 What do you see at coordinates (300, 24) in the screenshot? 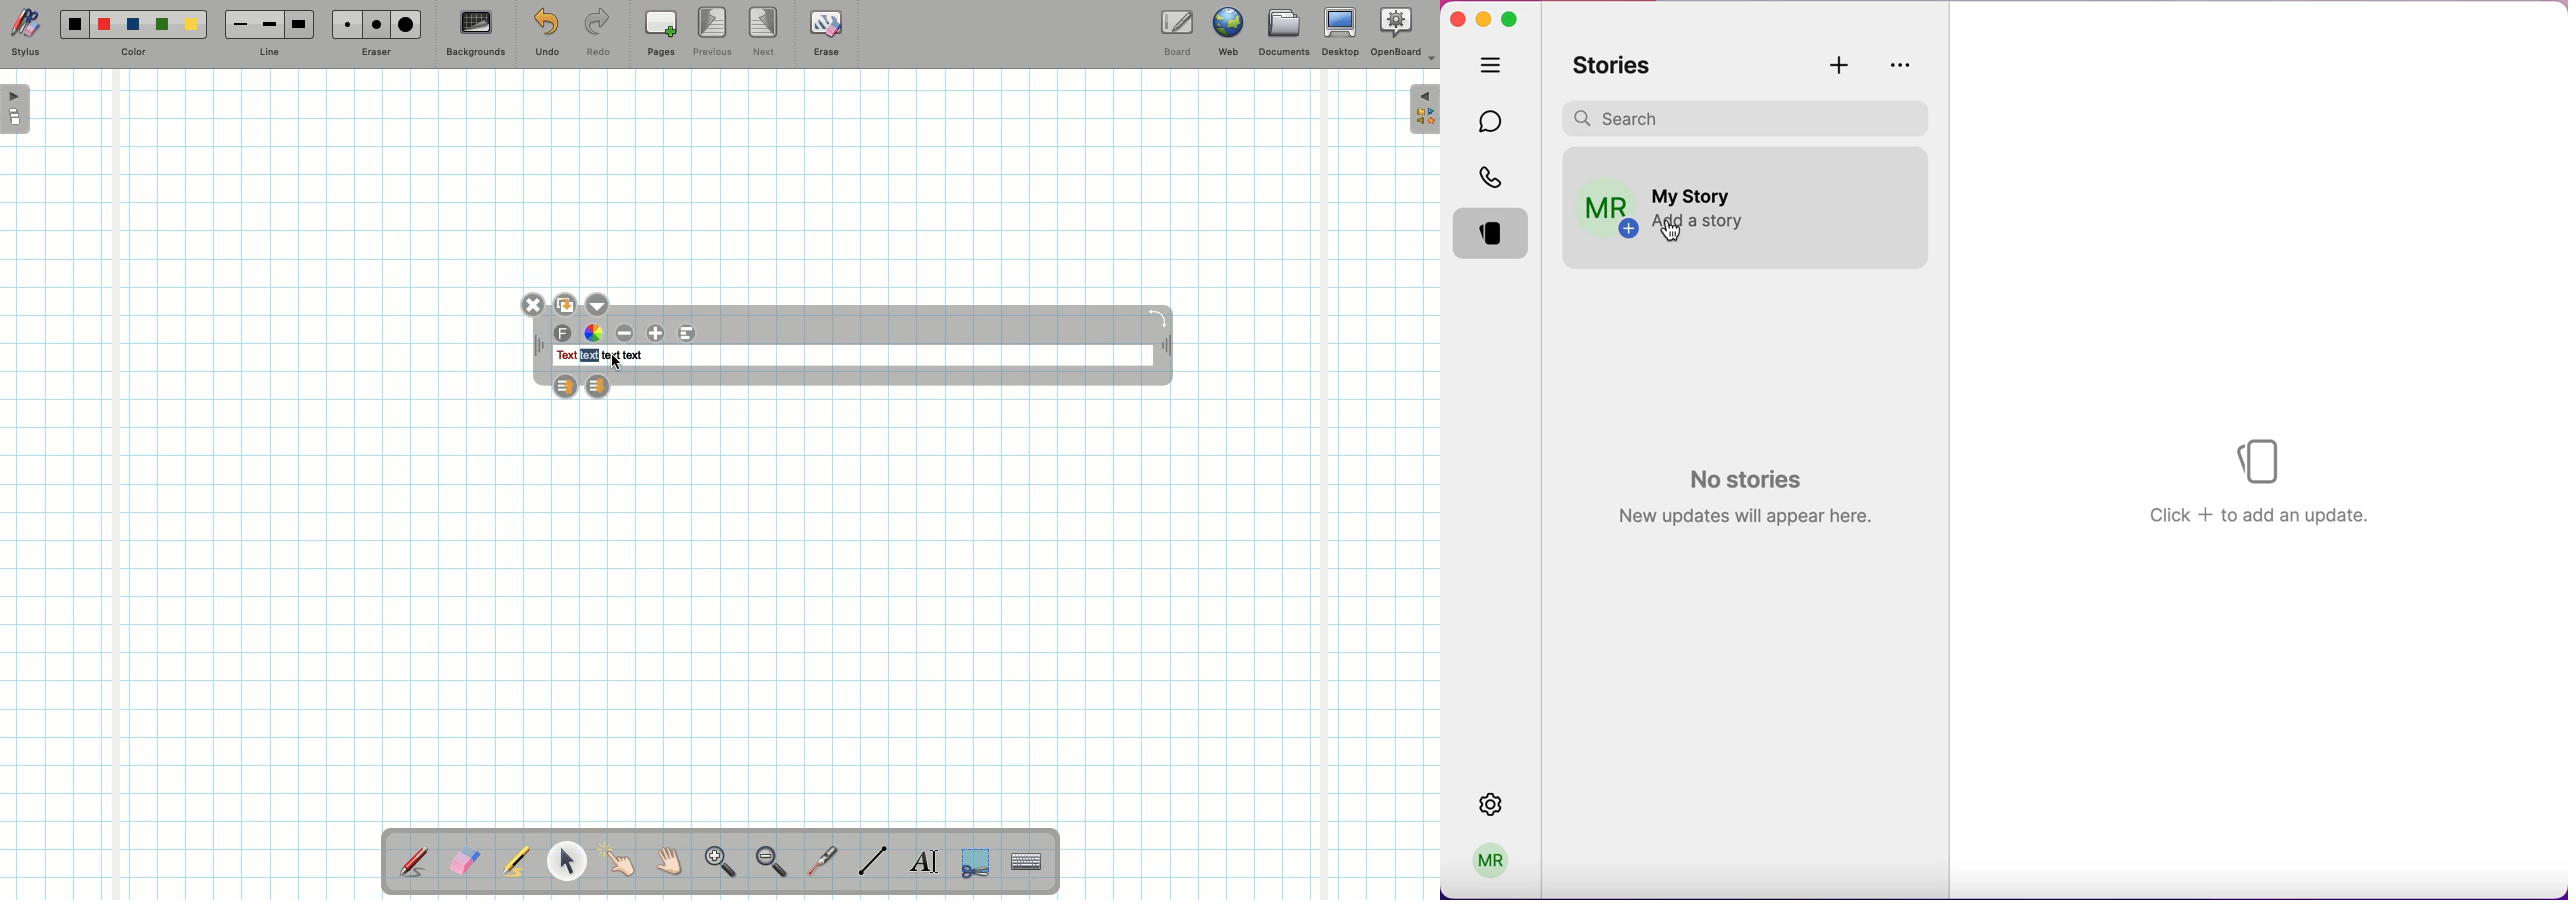
I see `Large line` at bounding box center [300, 24].